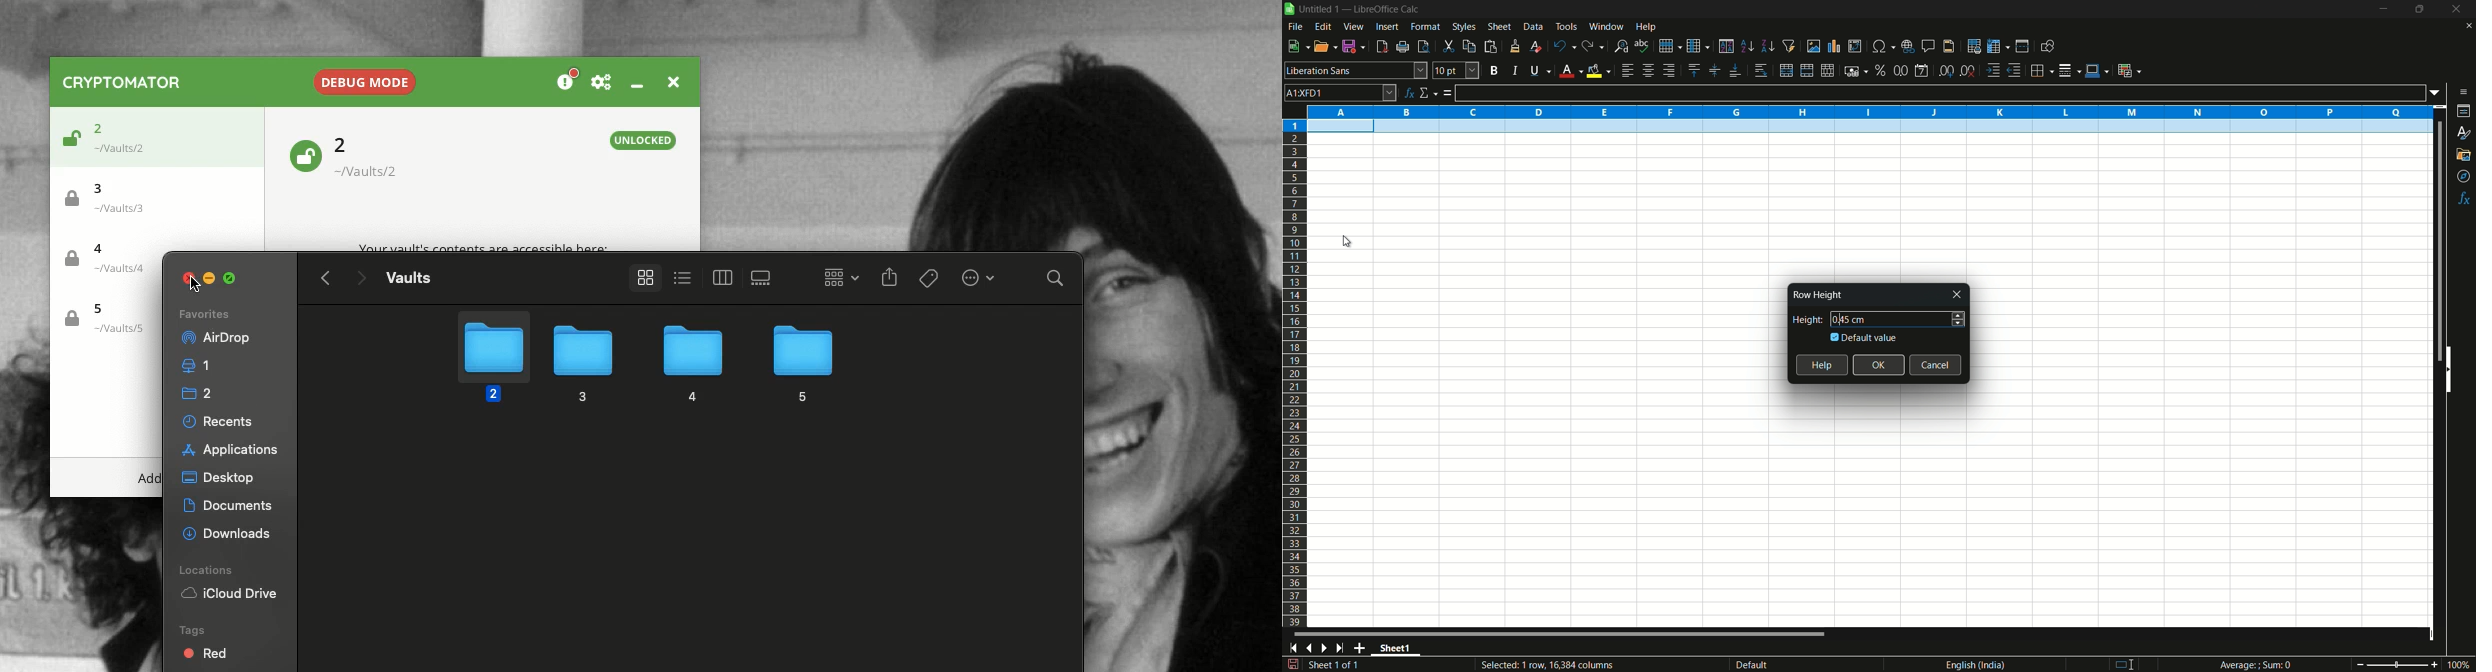 This screenshot has height=672, width=2492. I want to click on file menu, so click(1295, 27).